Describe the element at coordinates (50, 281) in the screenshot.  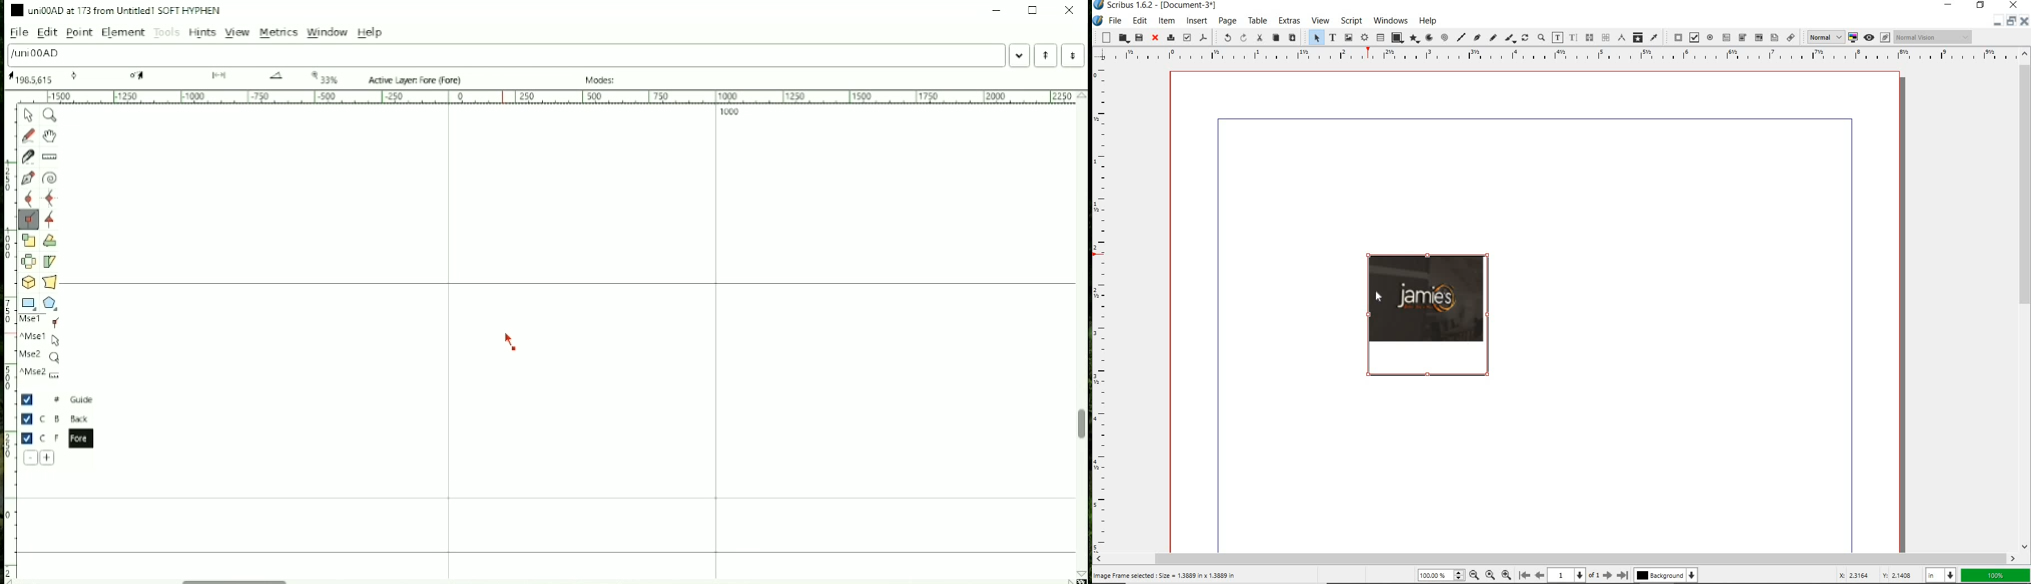
I see `Perform a perspective transformation on the selection` at that location.